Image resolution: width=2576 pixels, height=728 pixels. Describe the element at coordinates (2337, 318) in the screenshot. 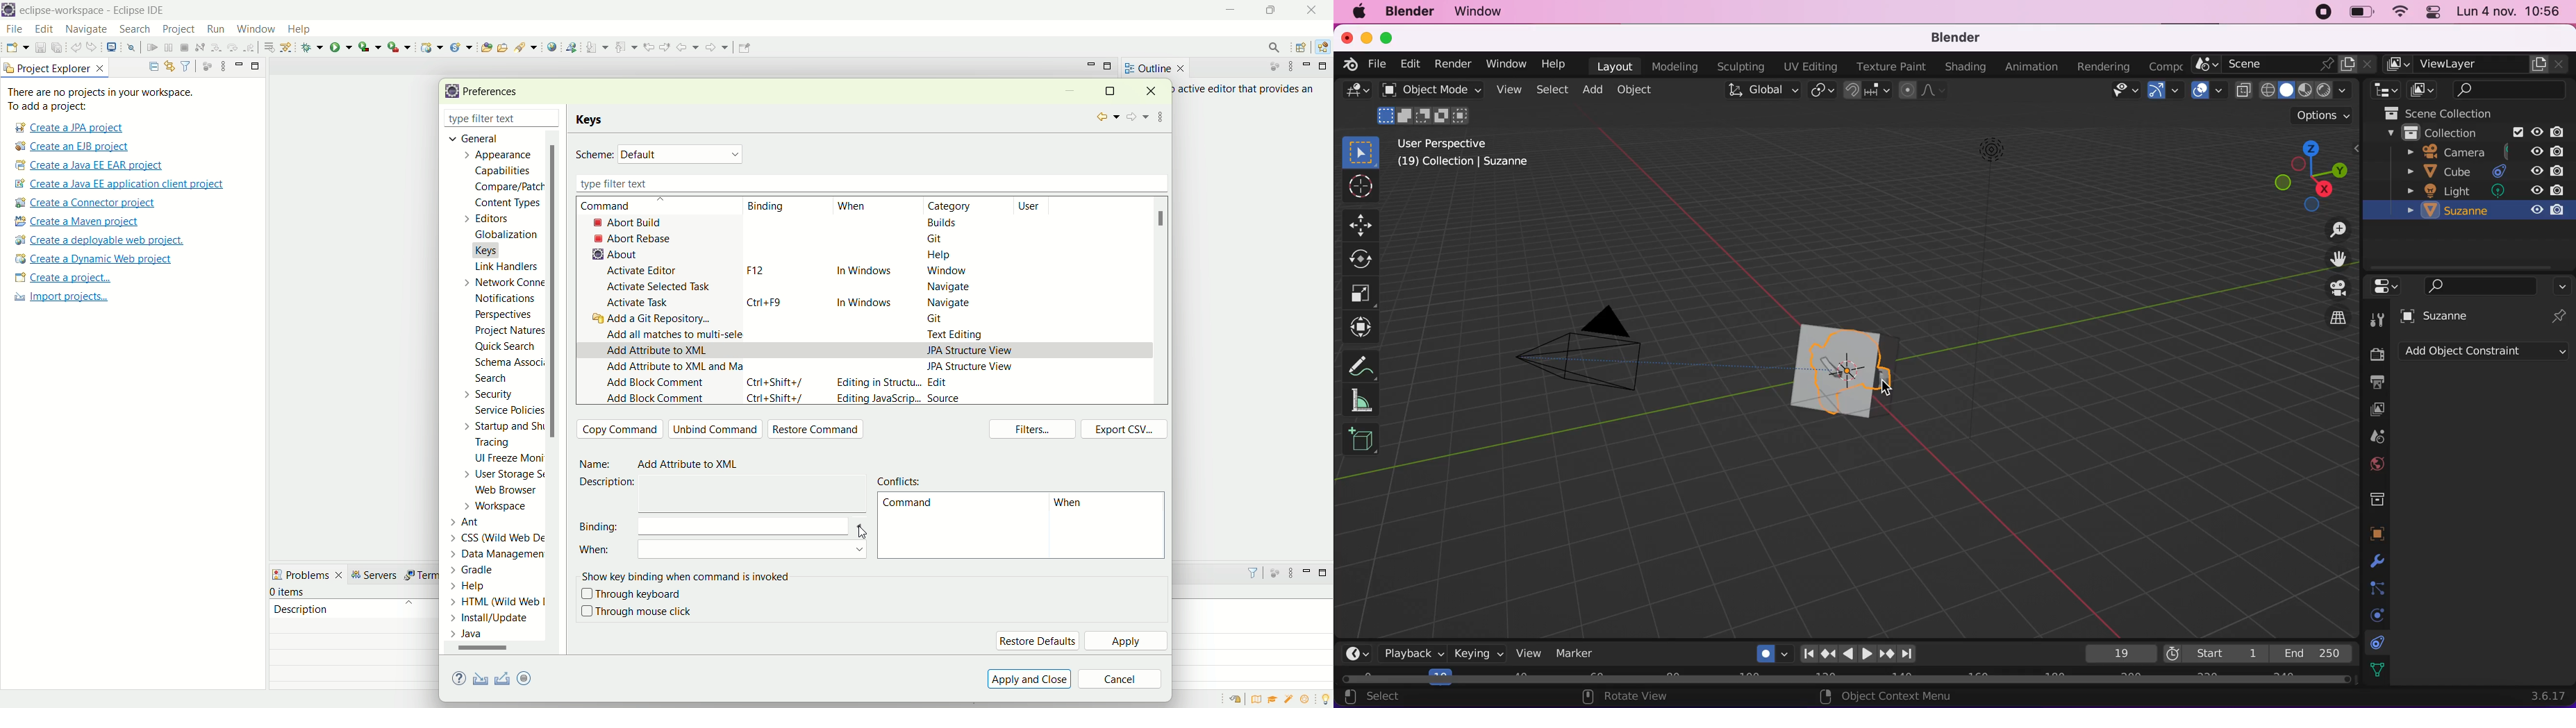

I see `switch the current view` at that location.